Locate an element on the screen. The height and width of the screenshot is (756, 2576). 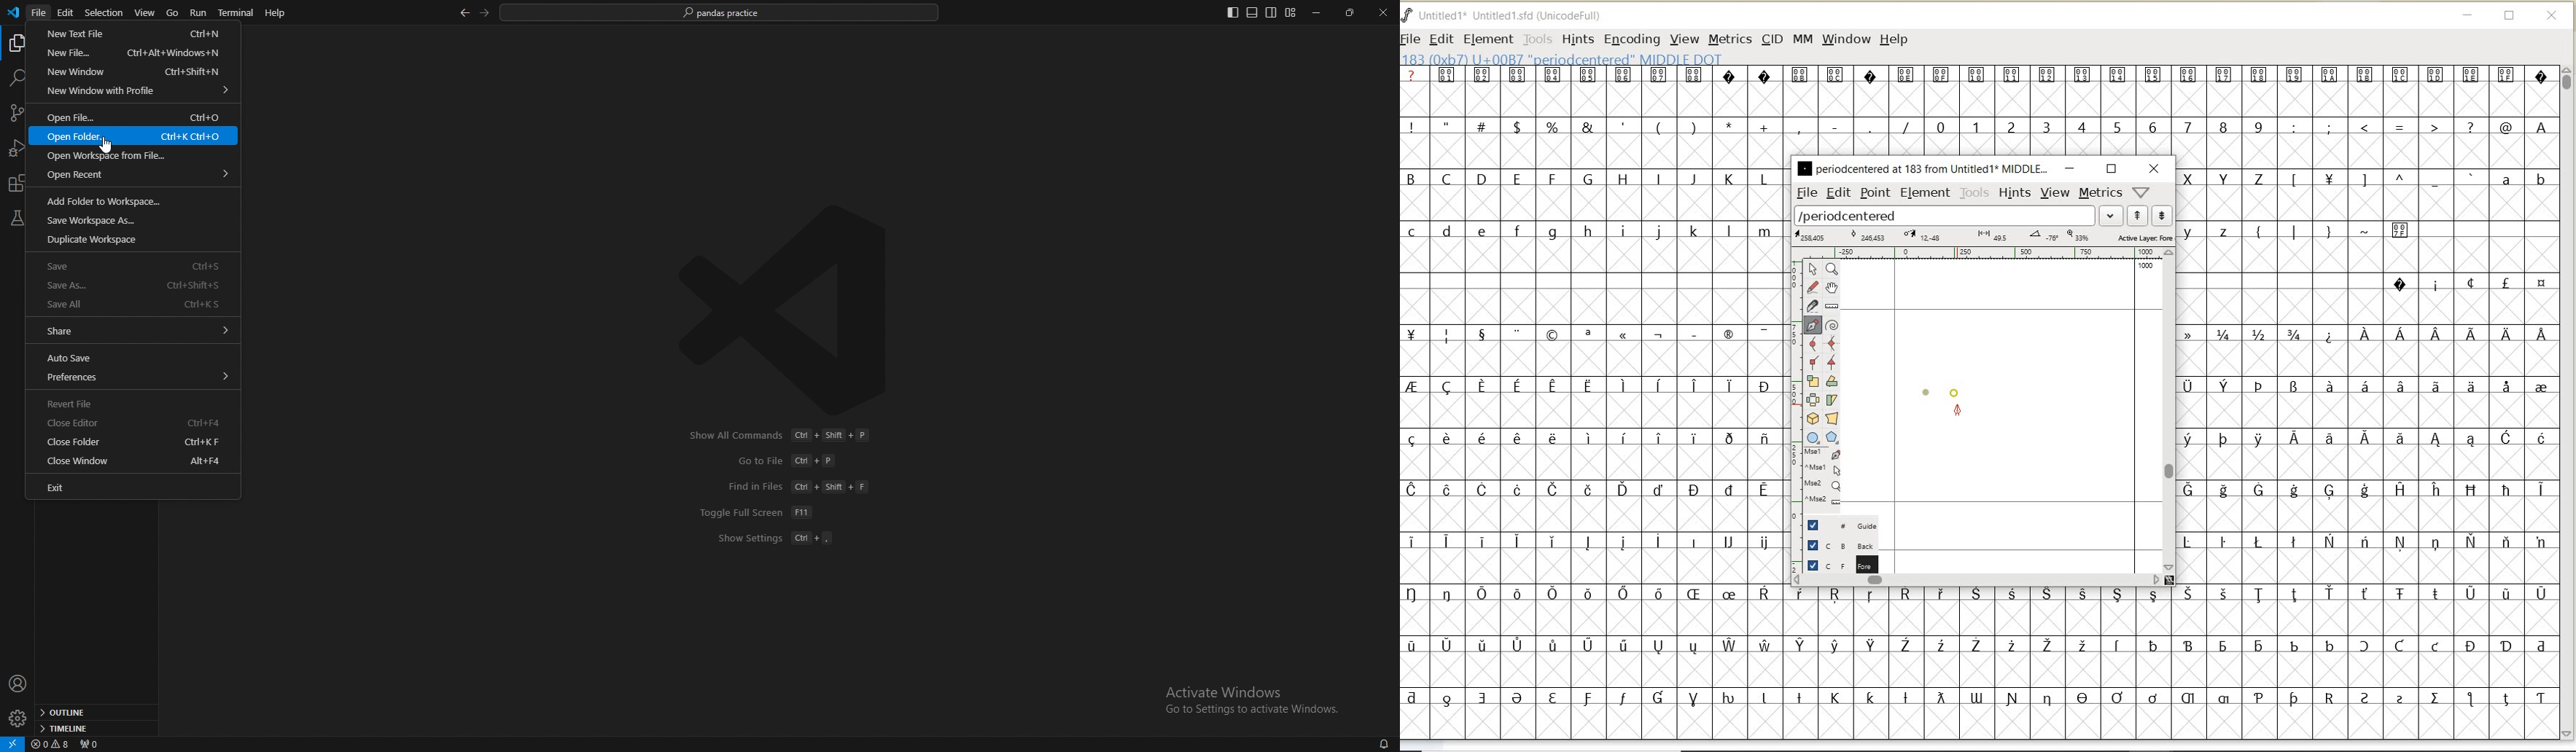
open recent is located at coordinates (135, 174).